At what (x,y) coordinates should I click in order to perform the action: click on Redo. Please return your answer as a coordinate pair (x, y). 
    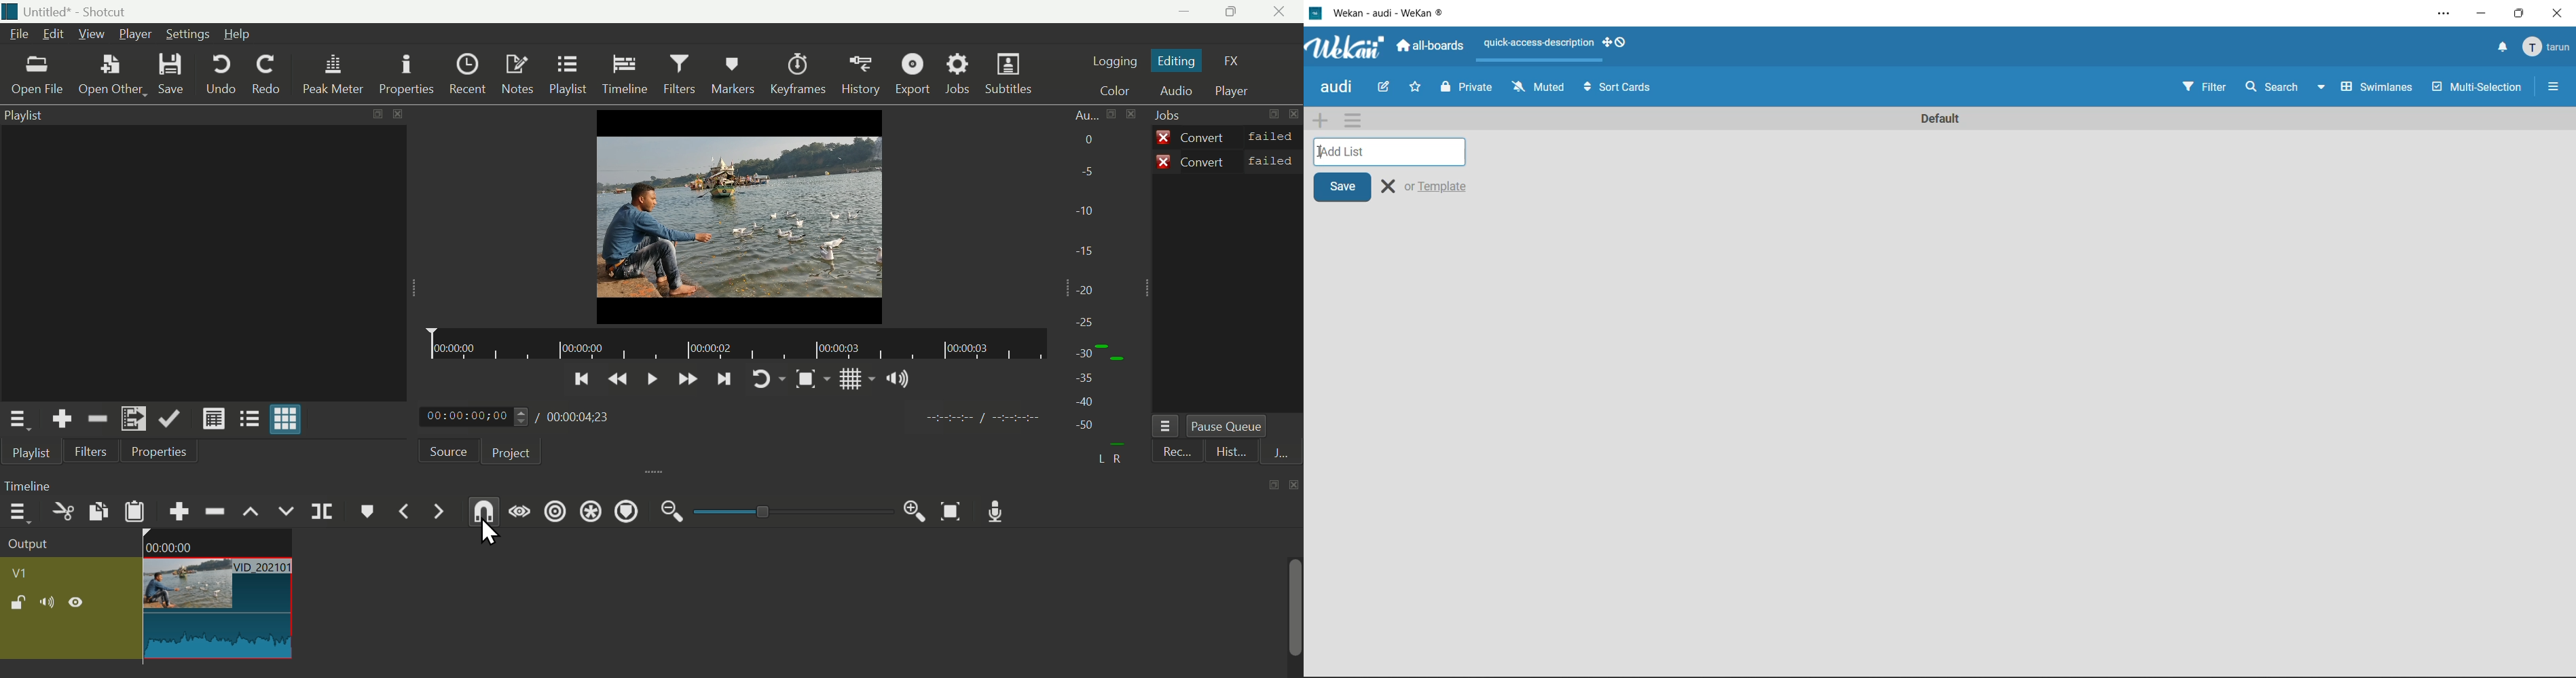
    Looking at the image, I should click on (267, 74).